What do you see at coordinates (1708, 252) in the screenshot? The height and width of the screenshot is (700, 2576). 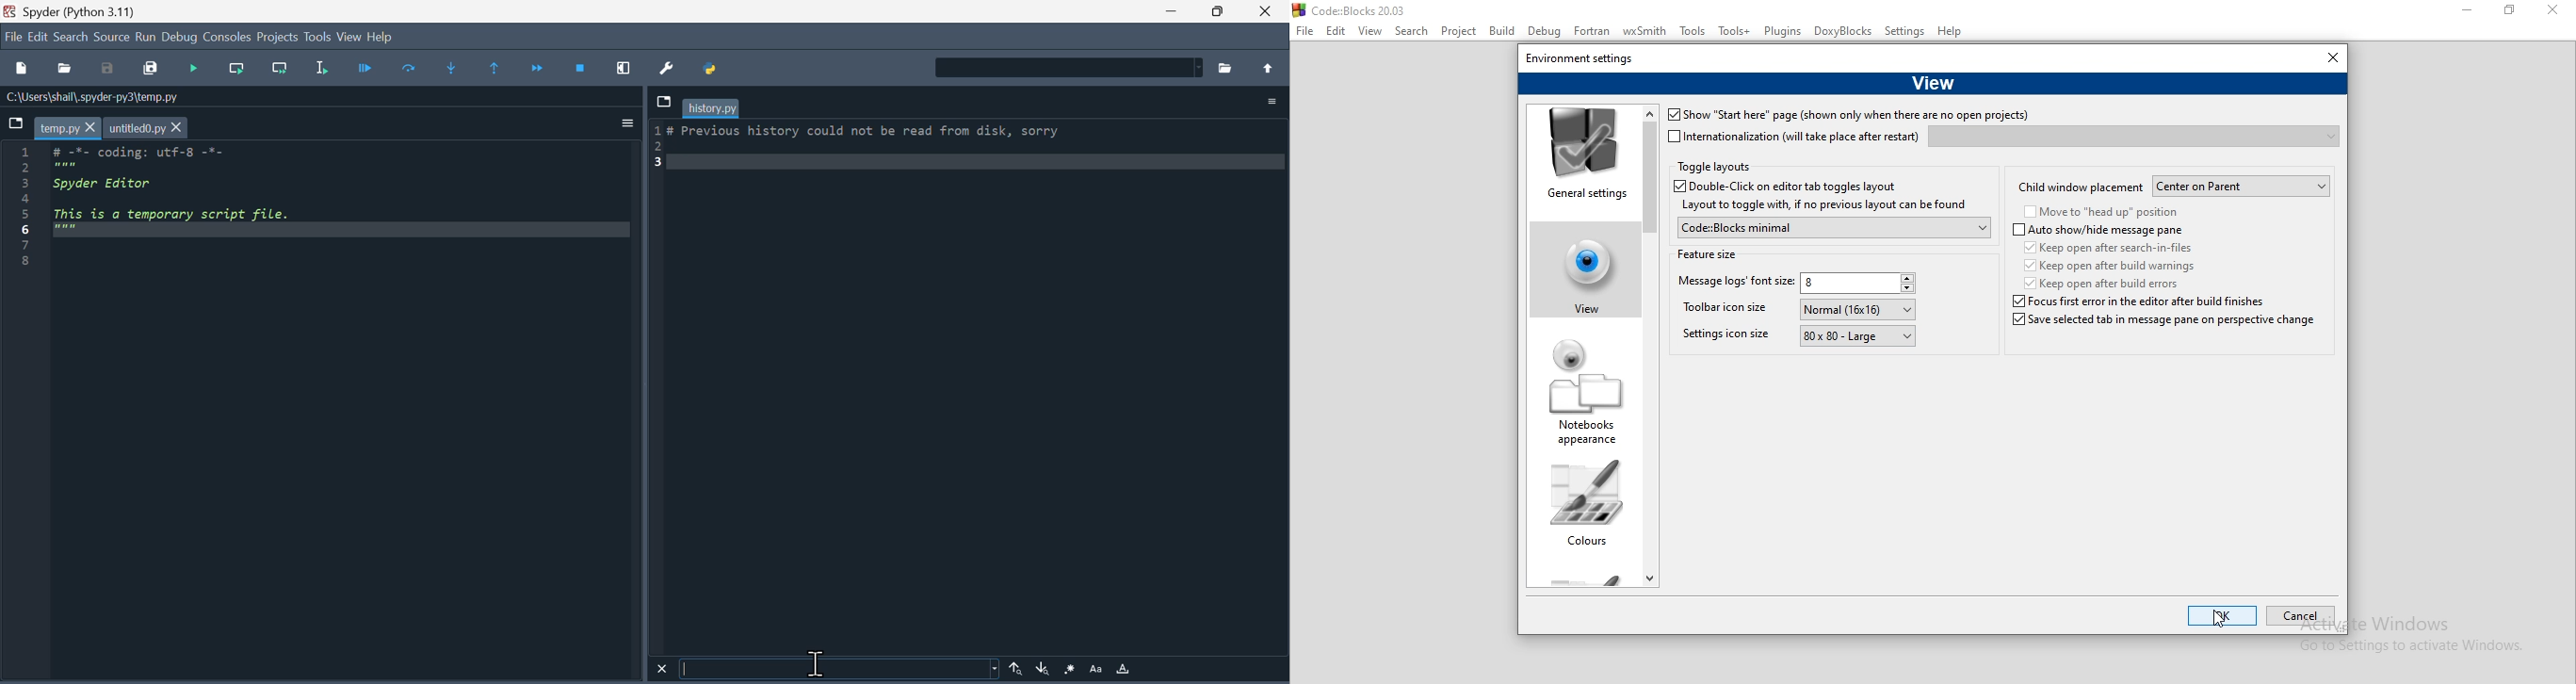 I see `Feature size` at bounding box center [1708, 252].